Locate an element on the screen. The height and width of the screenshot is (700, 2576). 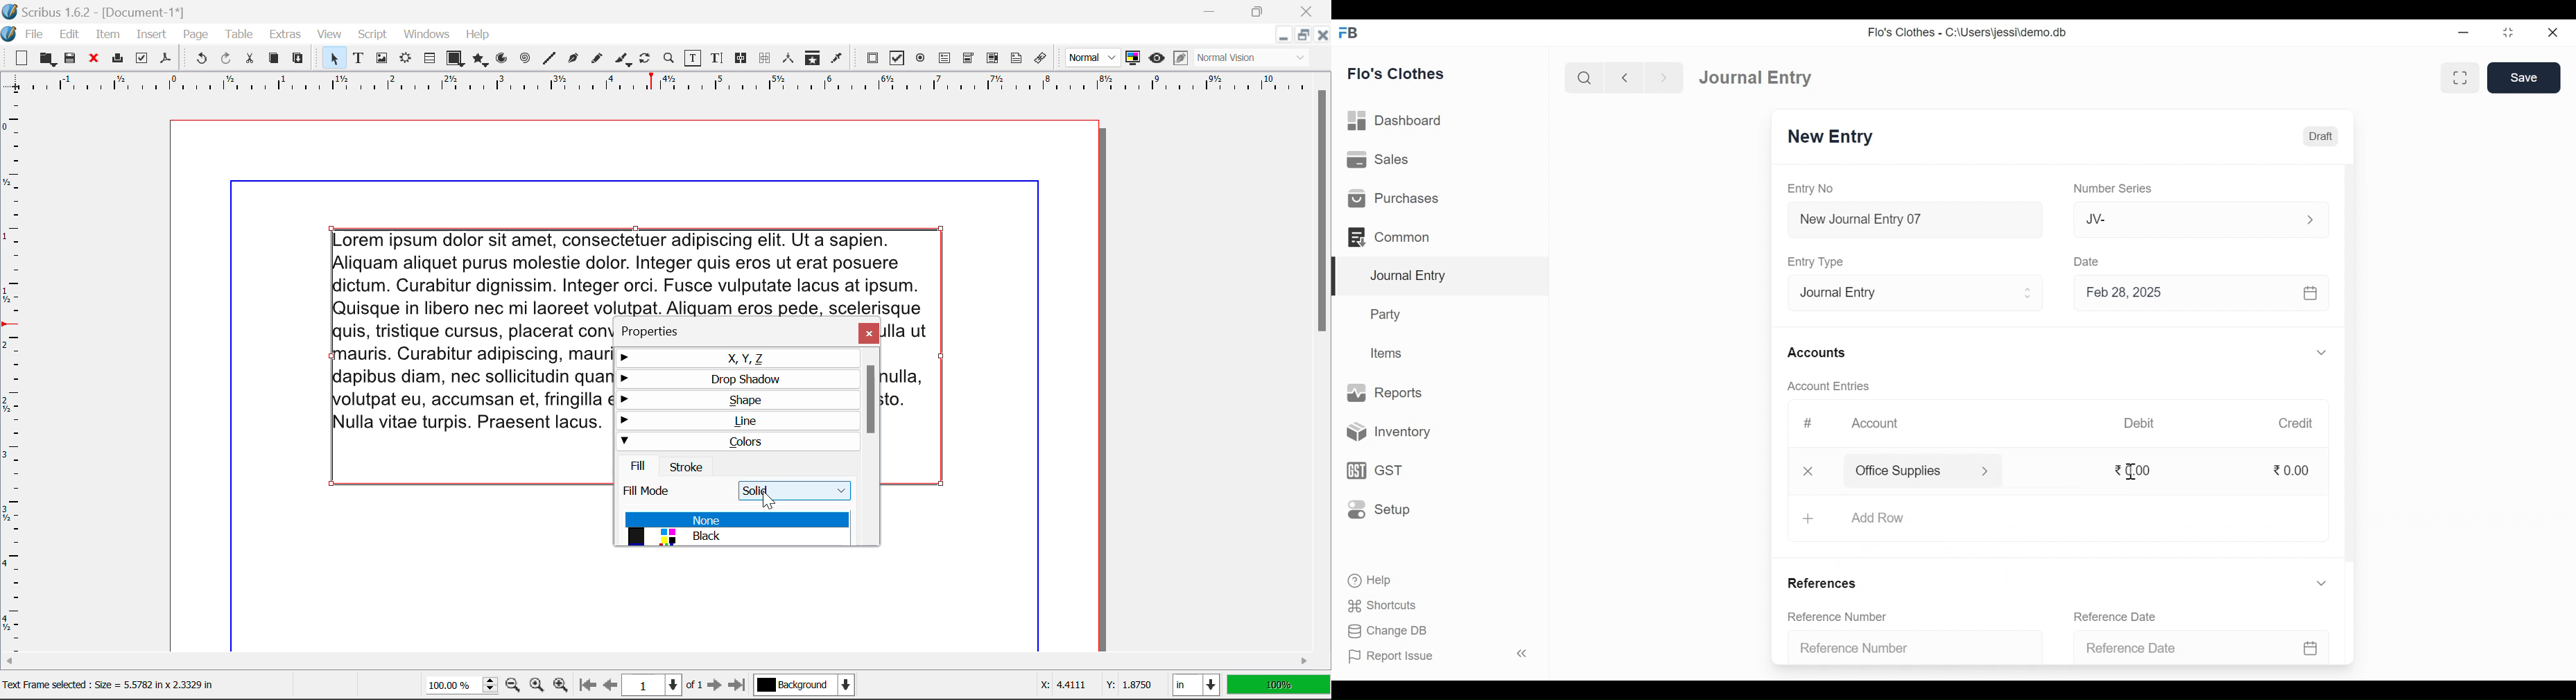
Text Annotation is located at coordinates (1019, 59).